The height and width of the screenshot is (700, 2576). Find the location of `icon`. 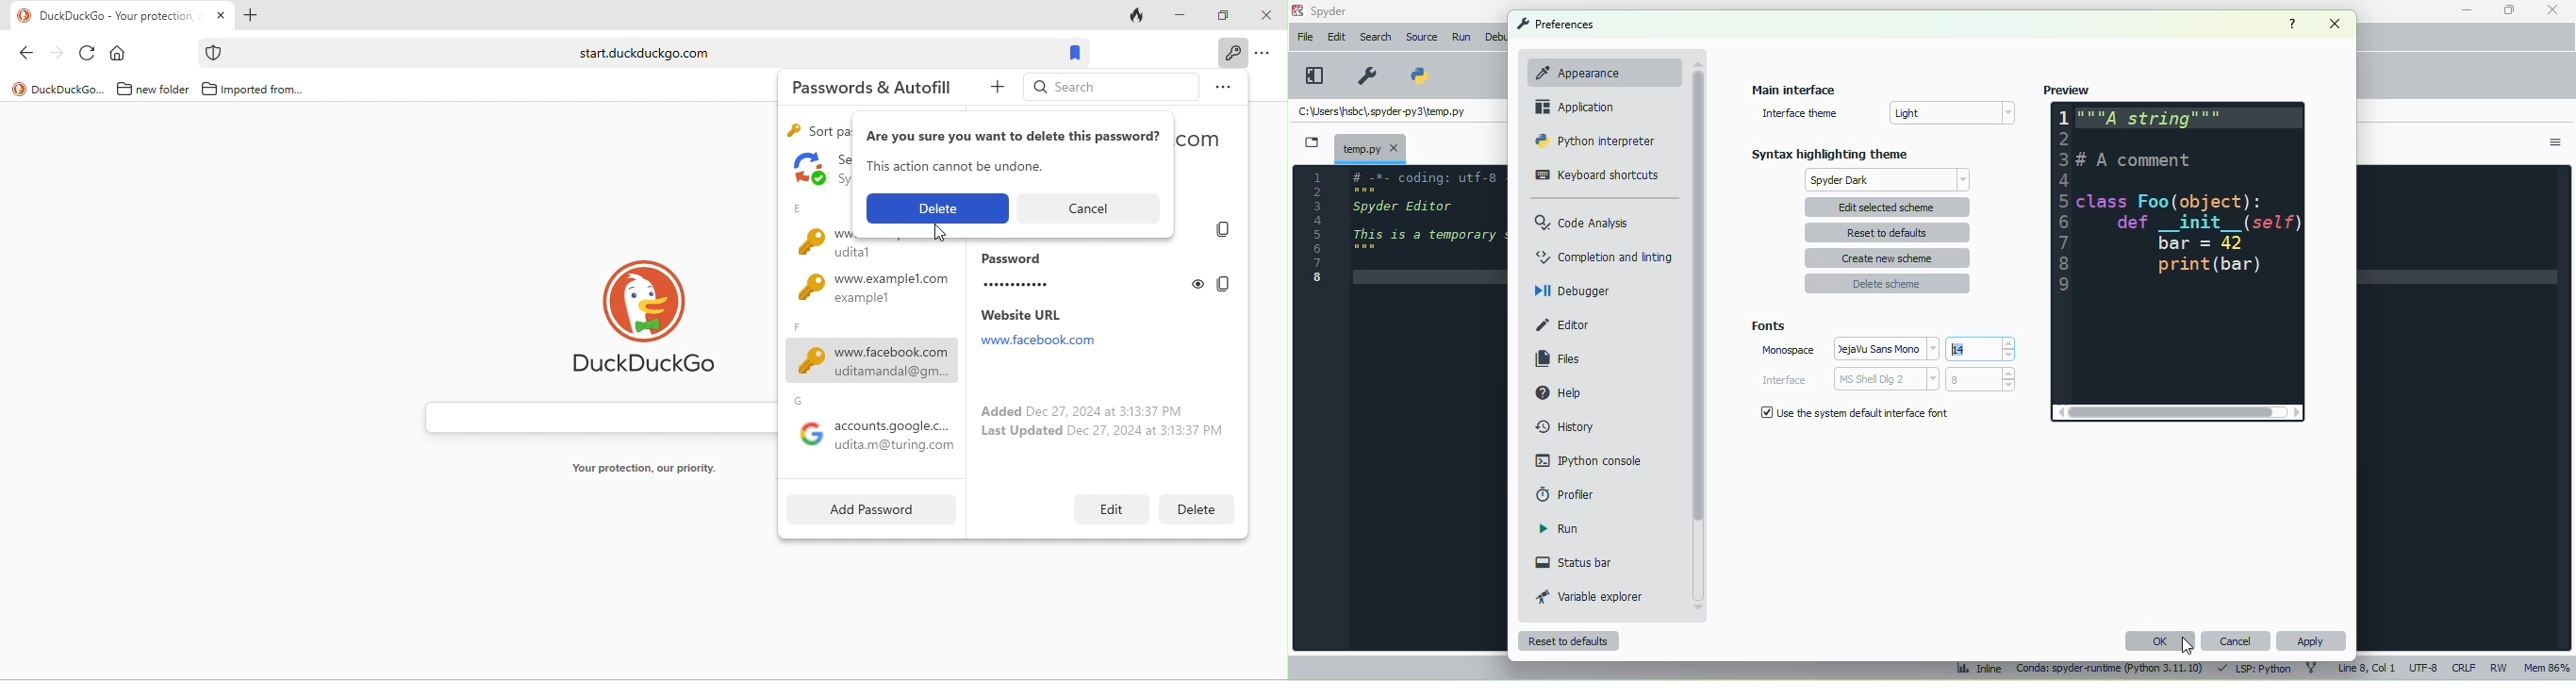

icon is located at coordinates (808, 169).